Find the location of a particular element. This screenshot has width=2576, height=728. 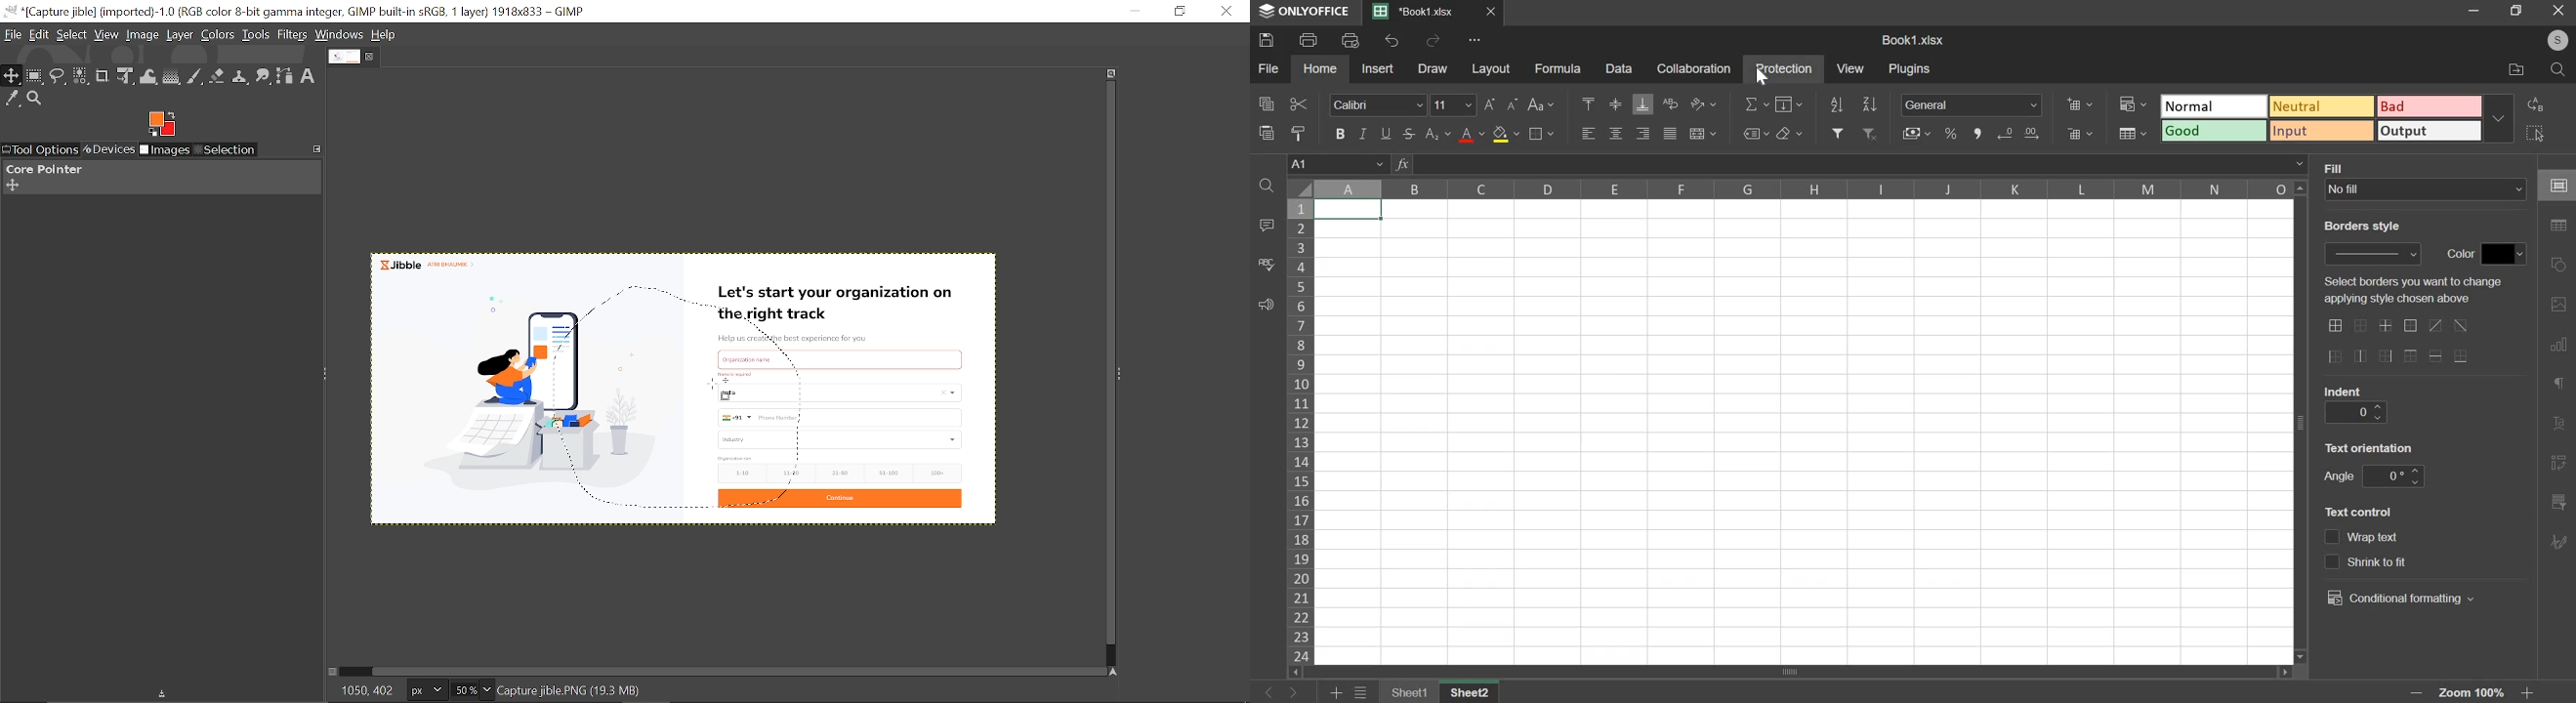

orientation is located at coordinates (1704, 104).